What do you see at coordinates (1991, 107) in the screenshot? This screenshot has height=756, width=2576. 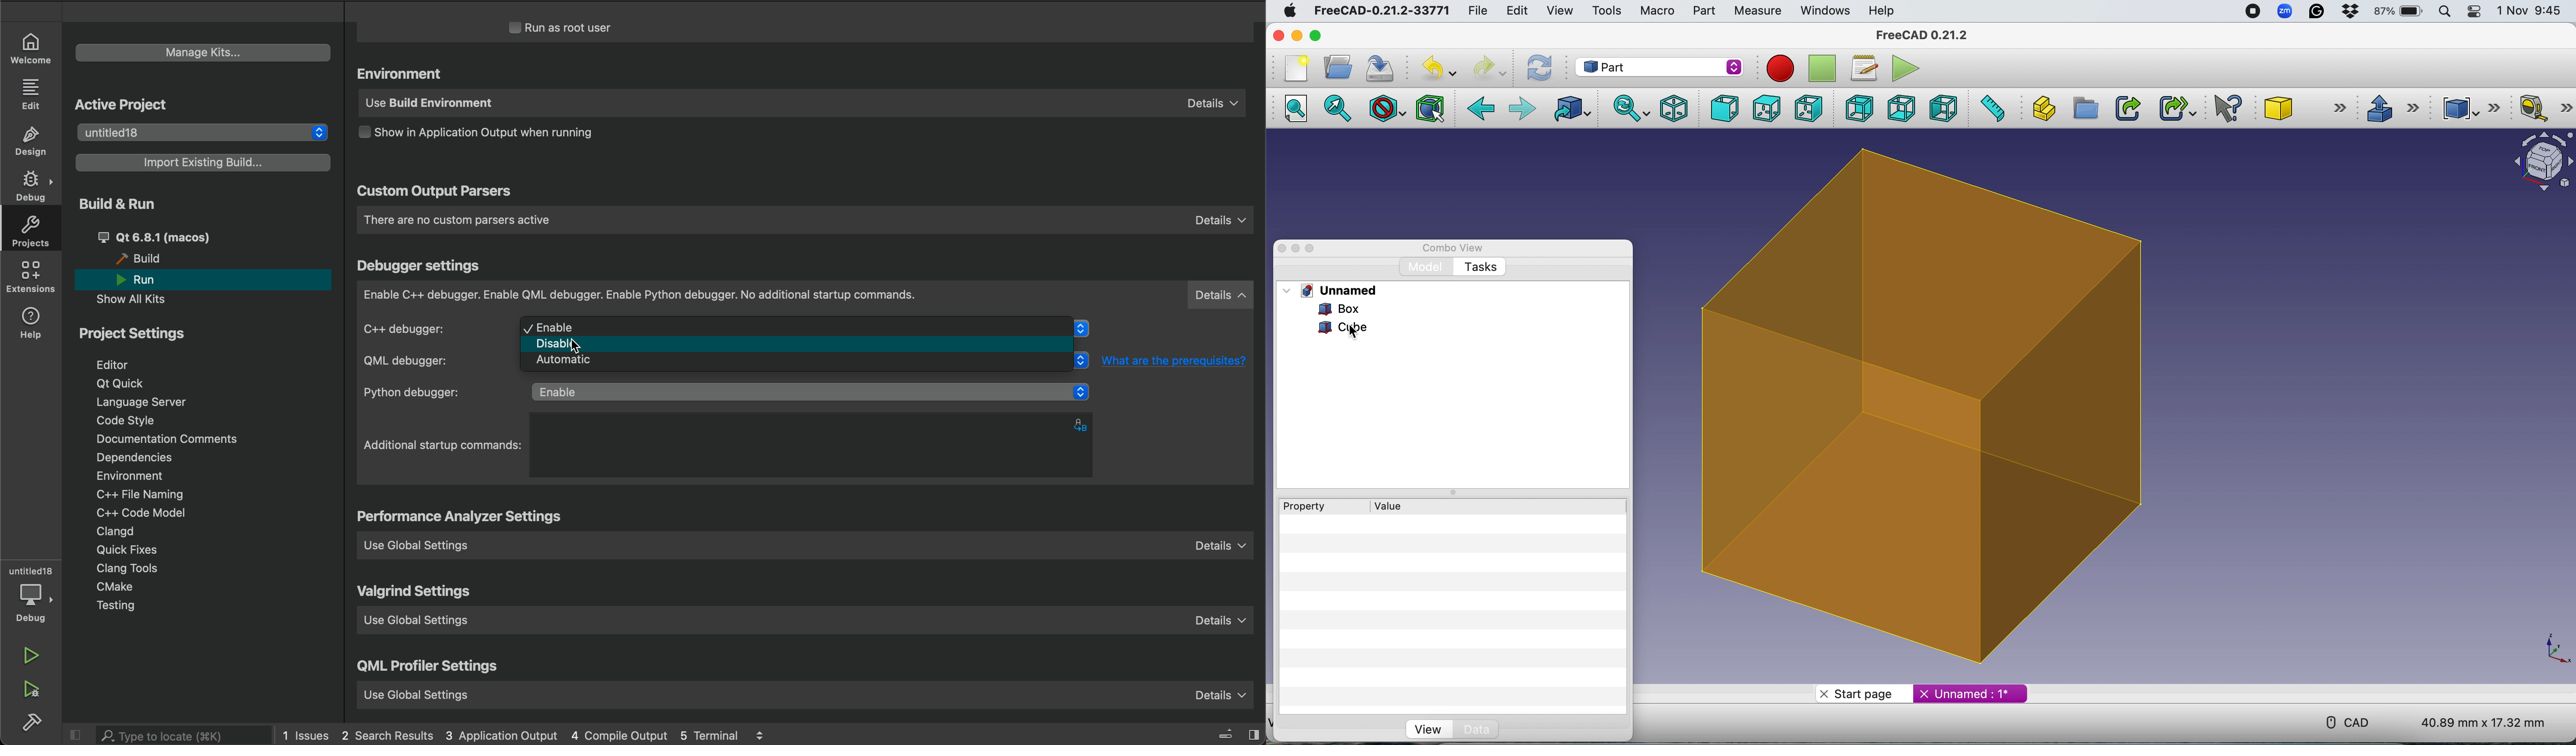 I see `Measure distance` at bounding box center [1991, 107].